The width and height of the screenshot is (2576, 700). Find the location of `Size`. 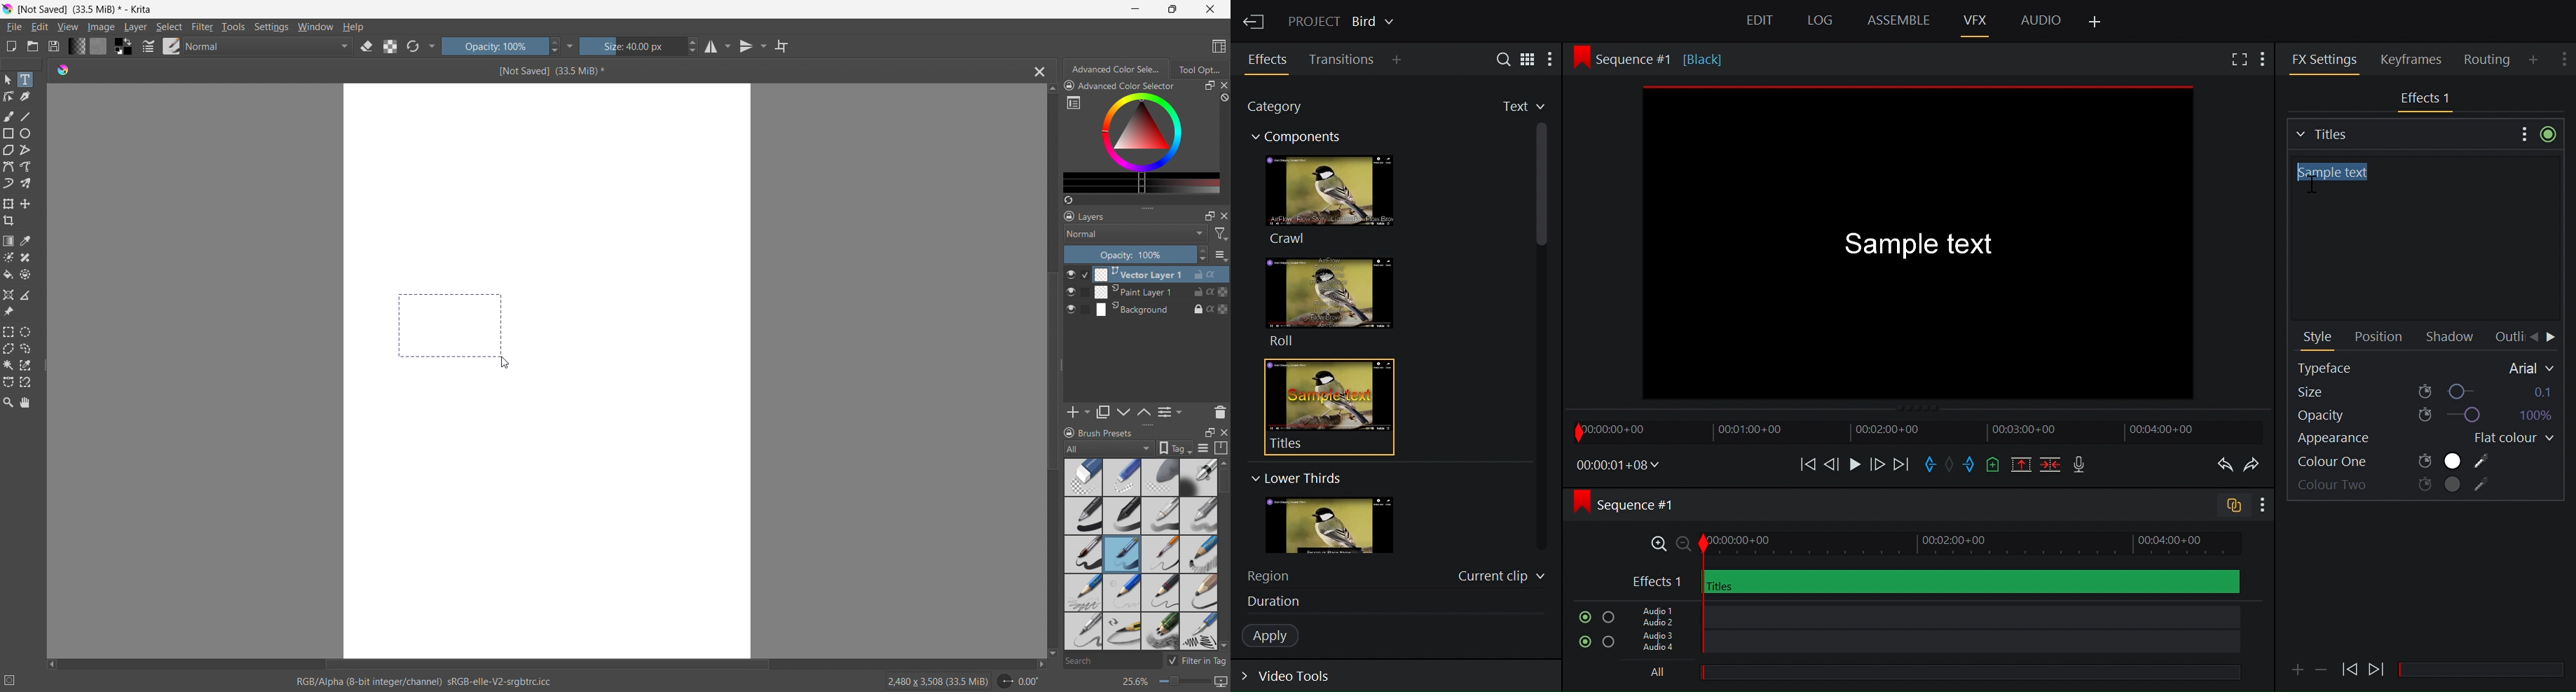

Size is located at coordinates (2425, 391).